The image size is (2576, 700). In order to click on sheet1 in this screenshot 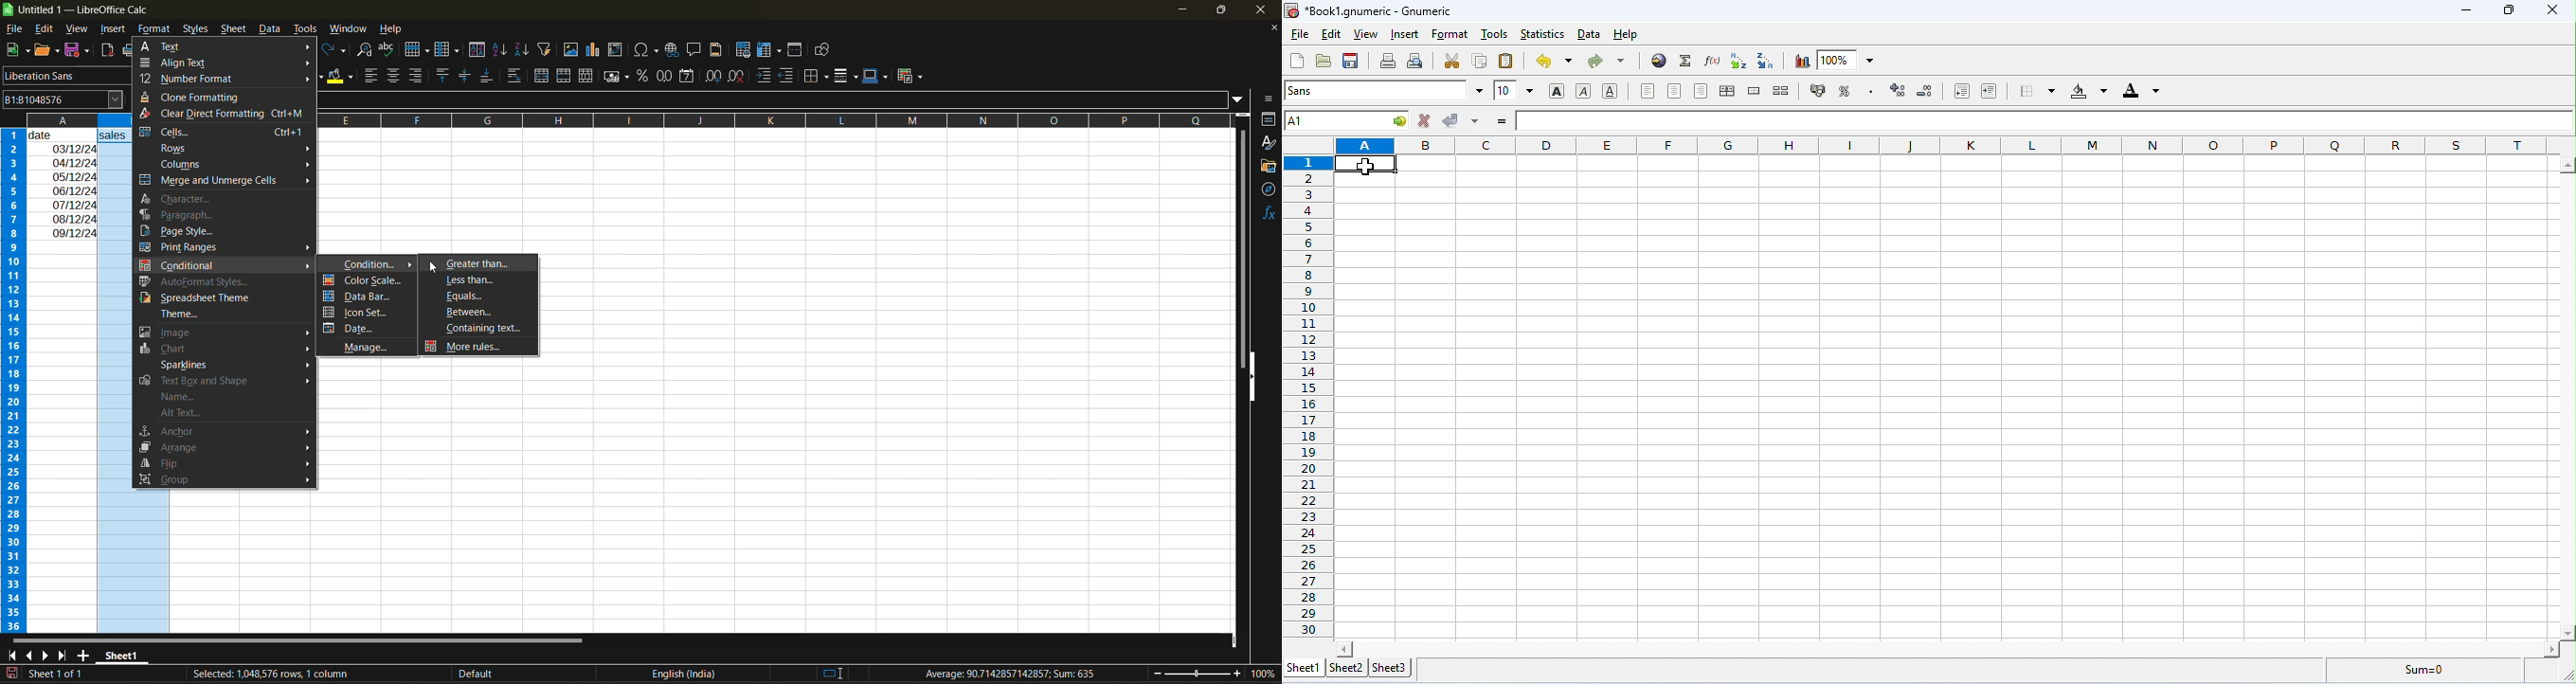, I will do `click(1304, 666)`.